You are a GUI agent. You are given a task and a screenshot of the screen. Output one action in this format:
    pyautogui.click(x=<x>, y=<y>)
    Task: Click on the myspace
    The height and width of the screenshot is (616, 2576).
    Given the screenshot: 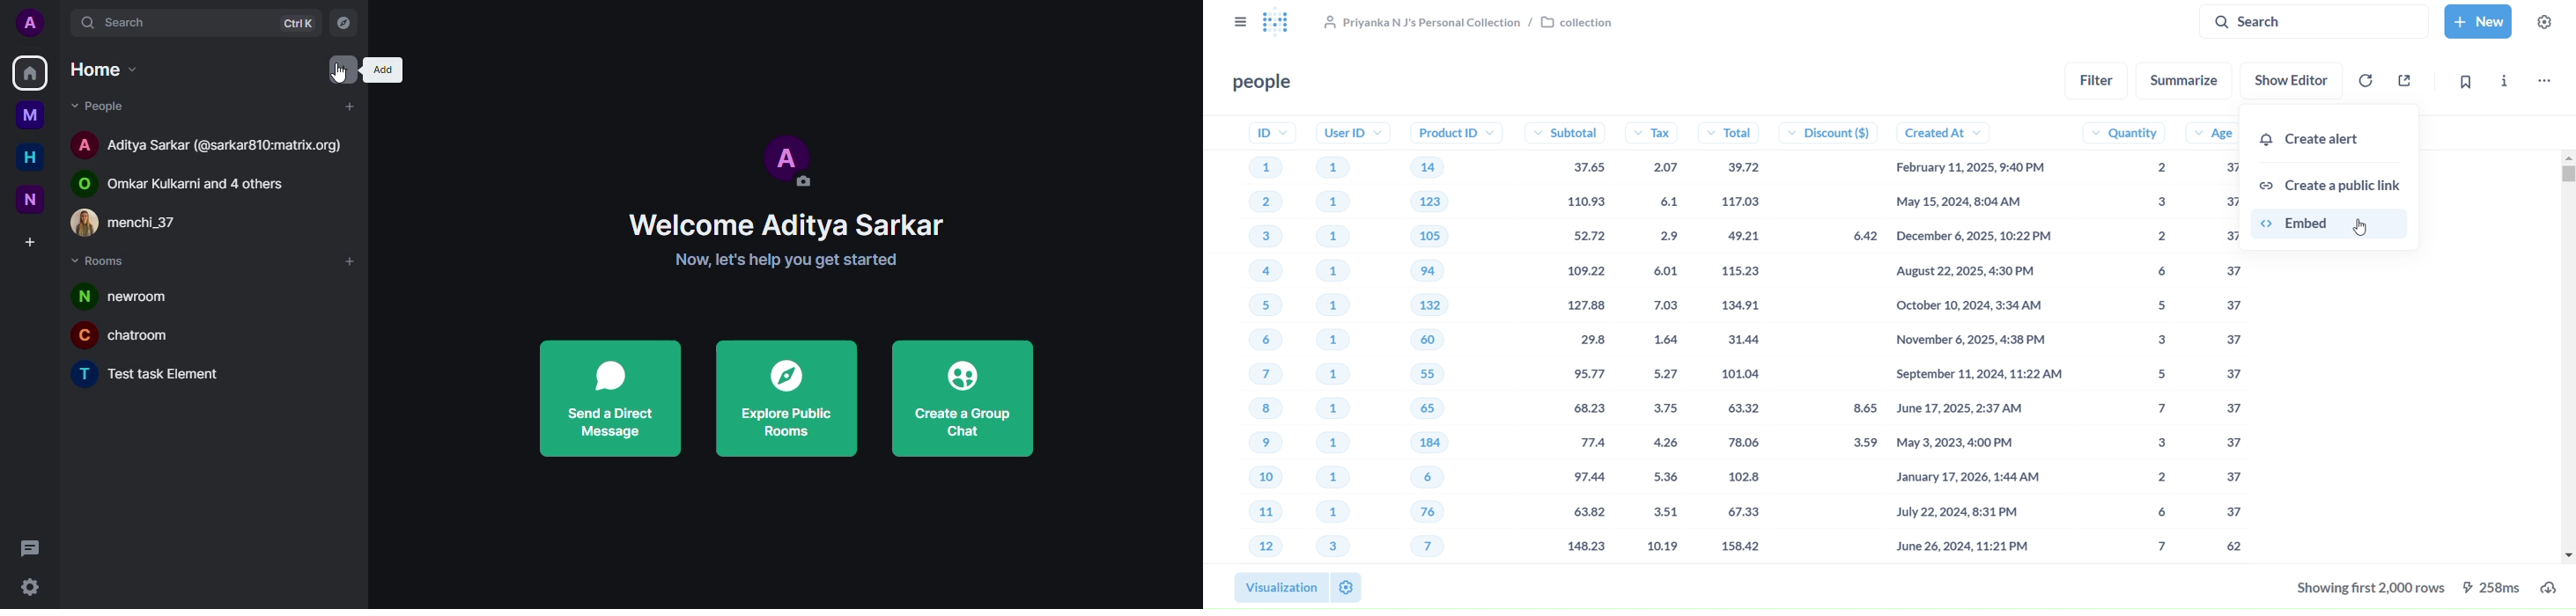 What is the action you would take?
    pyautogui.click(x=31, y=115)
    